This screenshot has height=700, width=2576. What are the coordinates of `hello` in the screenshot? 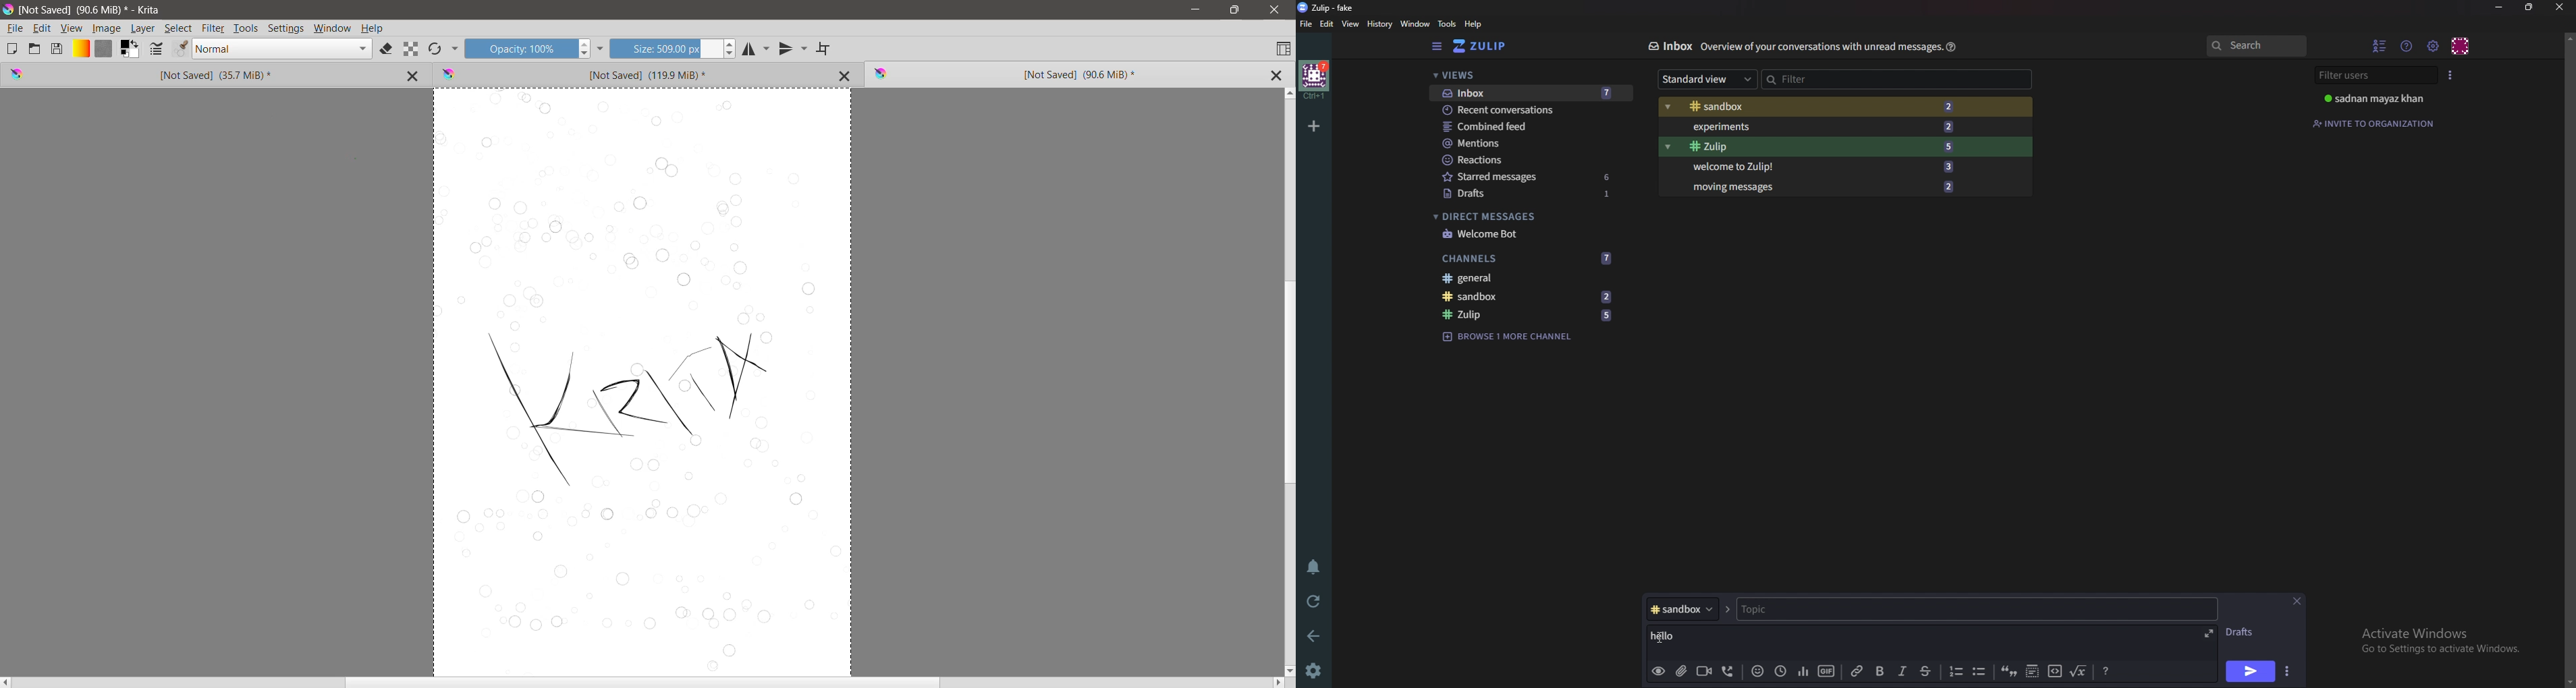 It's located at (1673, 635).